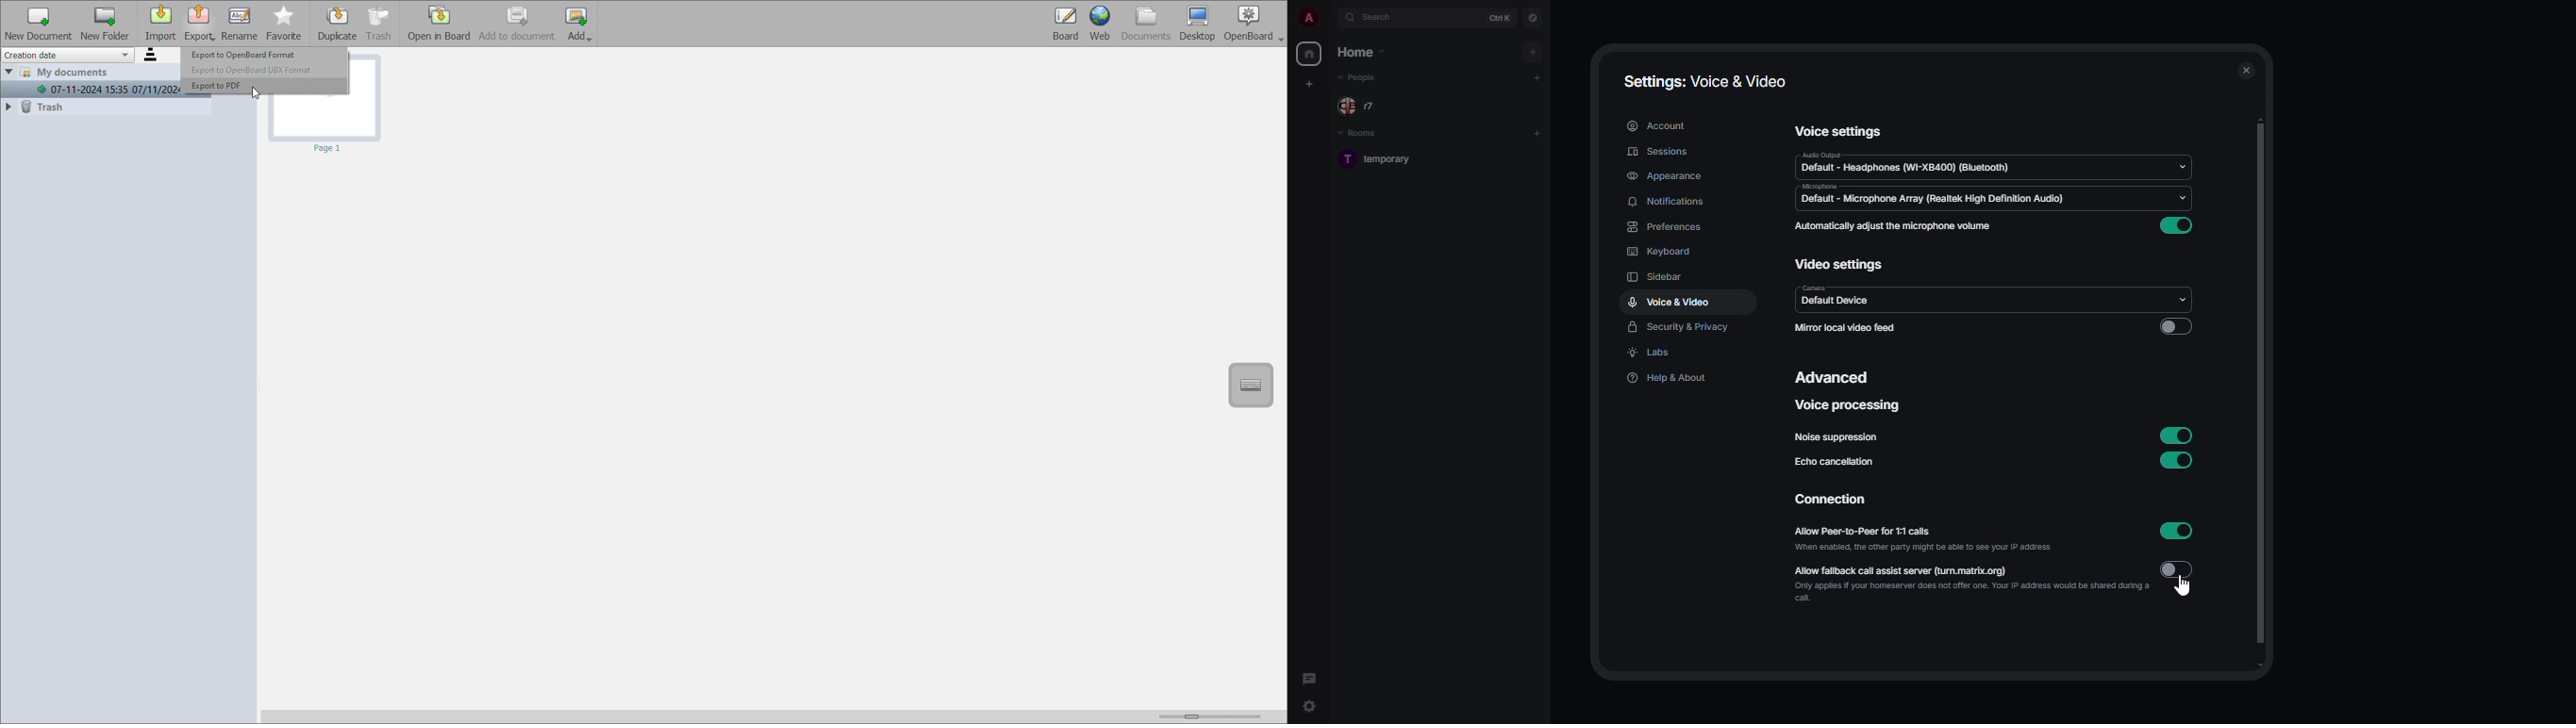 This screenshot has width=2576, height=728. Describe the element at coordinates (105, 107) in the screenshot. I see `trash` at that location.